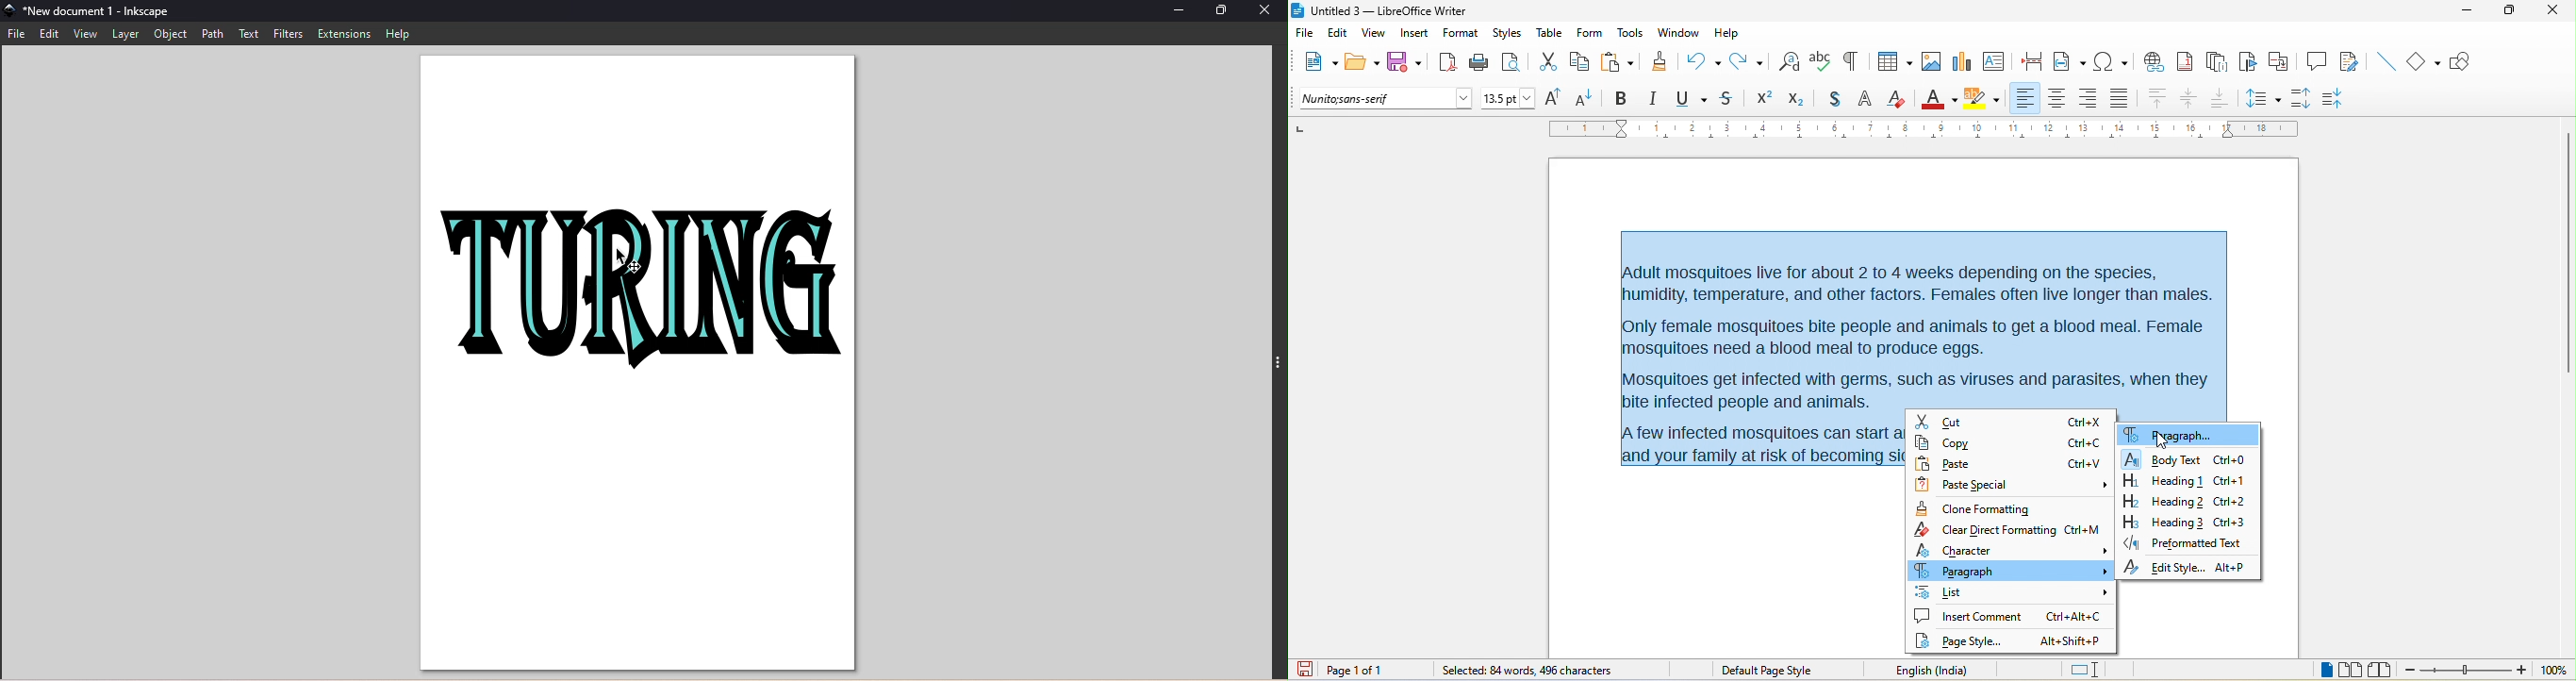 The width and height of the screenshot is (2576, 700). I want to click on list, so click(2011, 591).